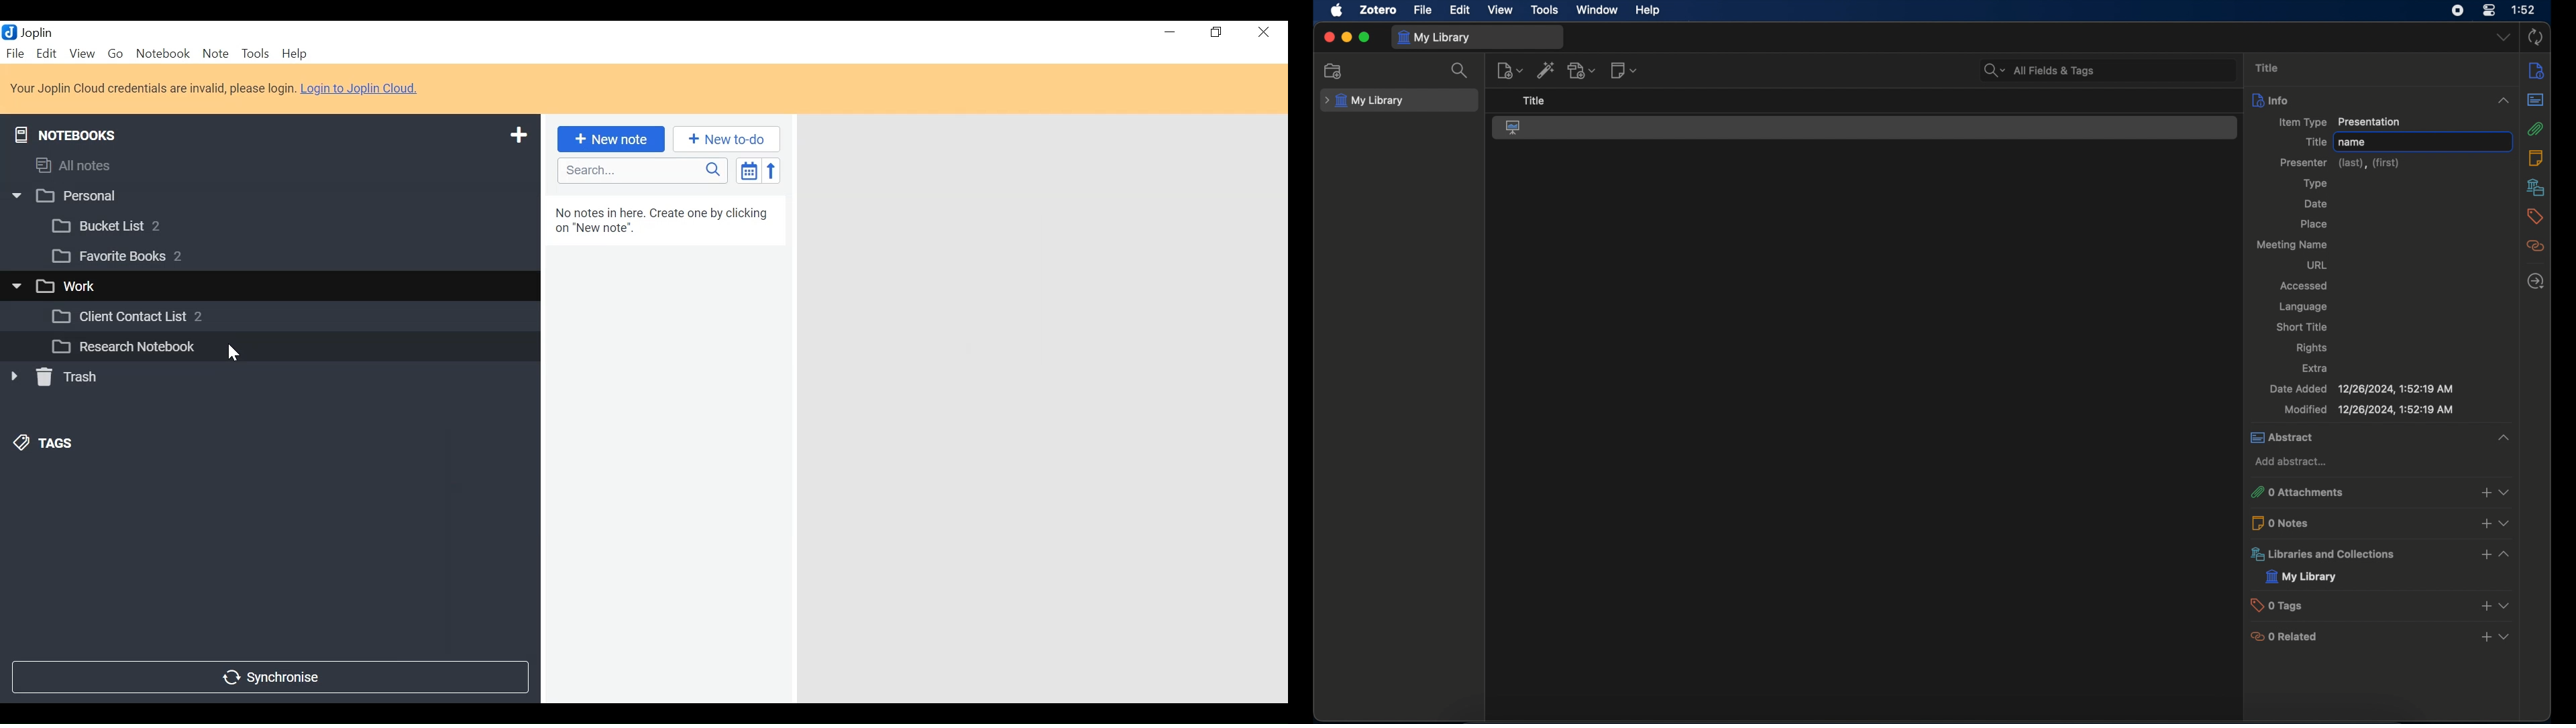 The height and width of the screenshot is (728, 2576). Describe the element at coordinates (2536, 38) in the screenshot. I see `sync` at that location.